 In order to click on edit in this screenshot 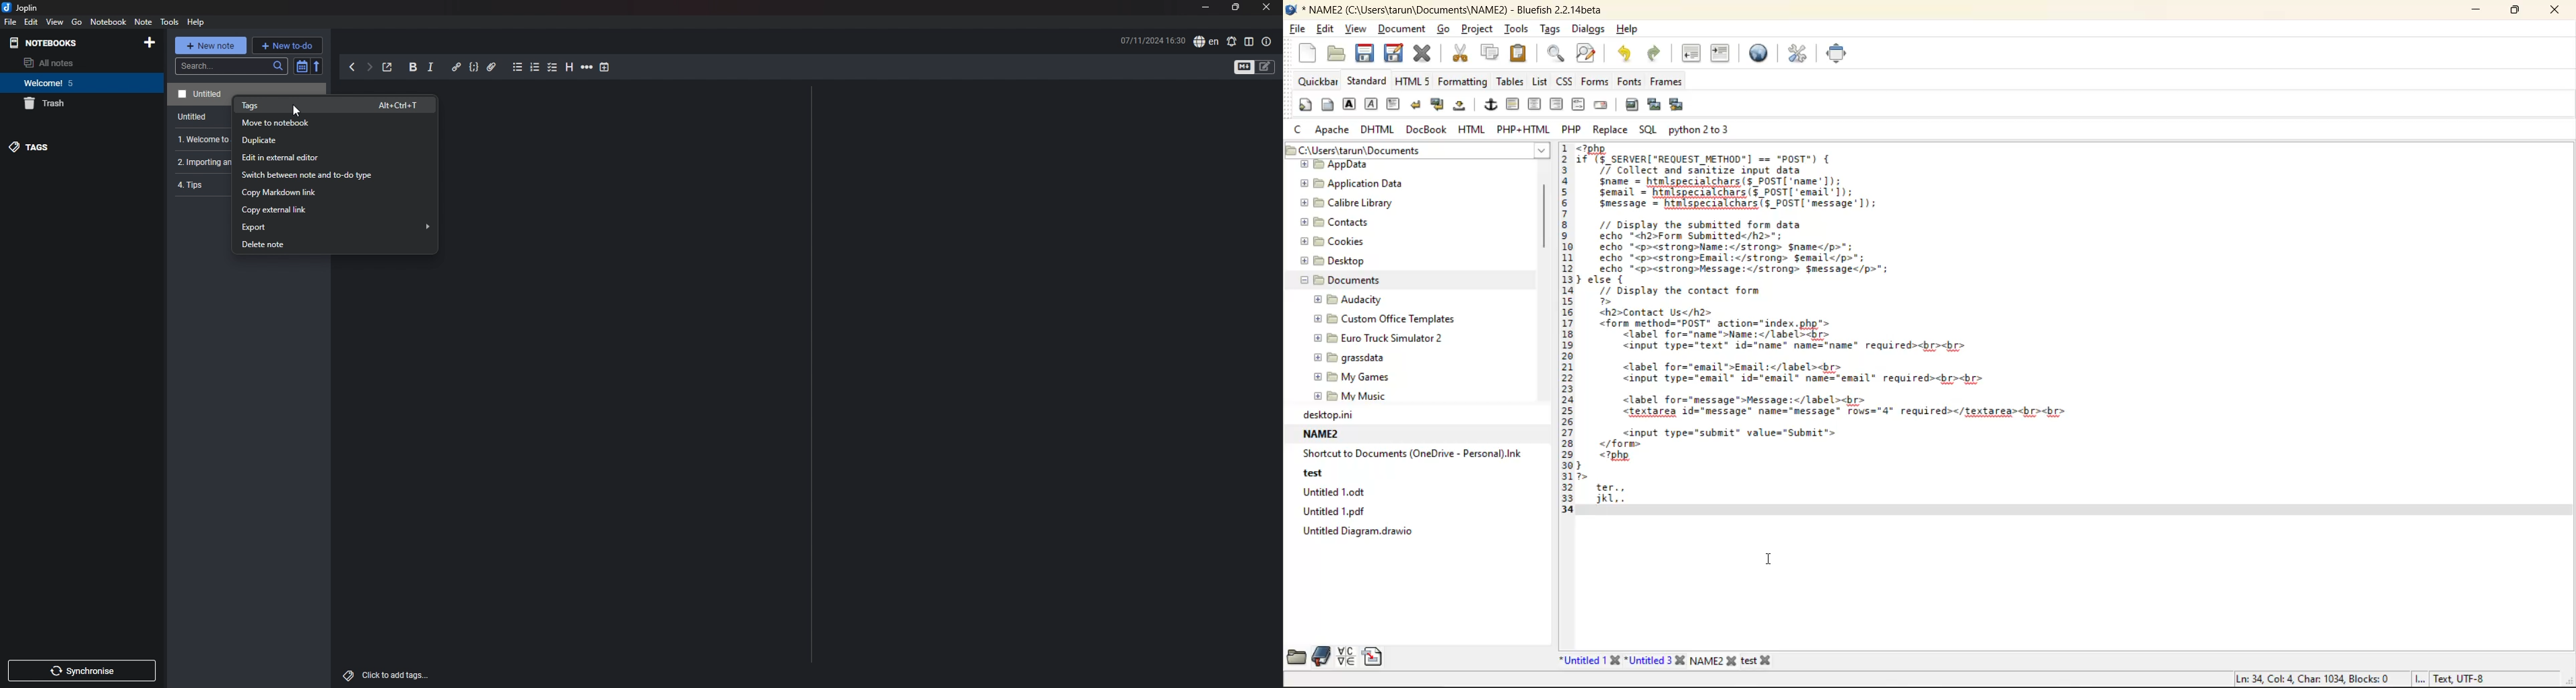, I will do `click(30, 21)`.